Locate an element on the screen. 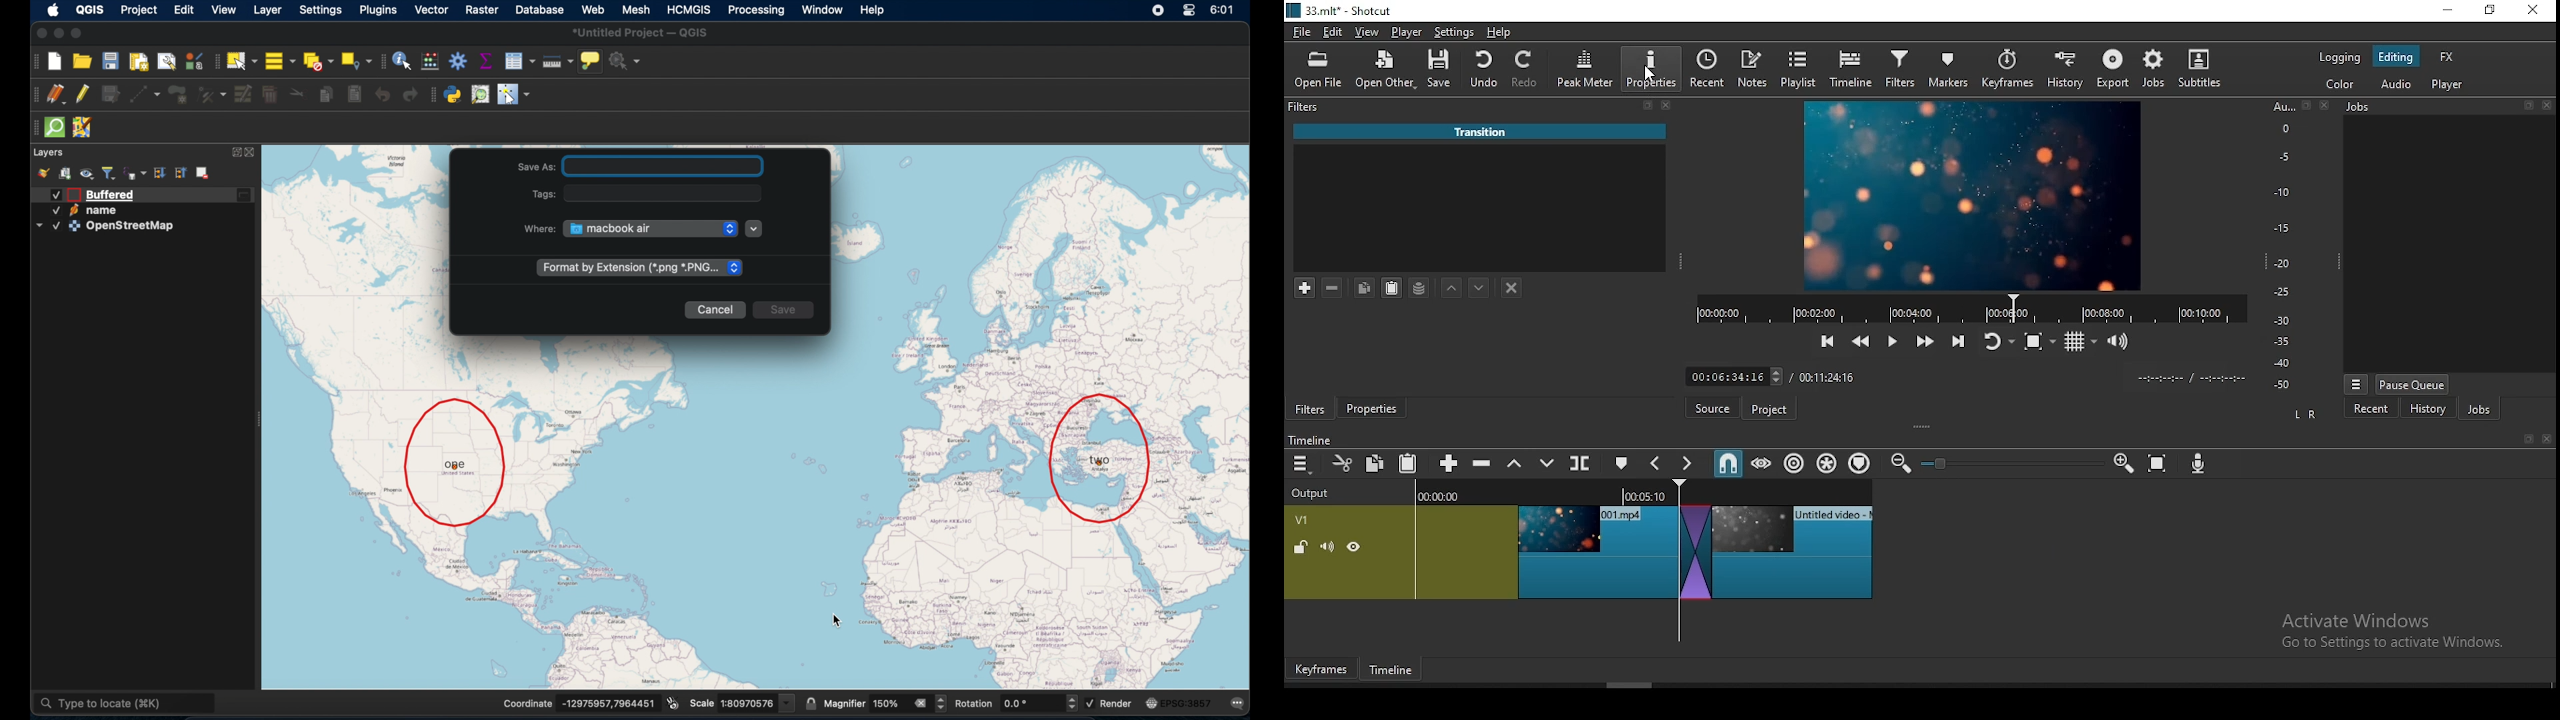 The height and width of the screenshot is (728, 2576). LR is located at coordinates (2304, 416).